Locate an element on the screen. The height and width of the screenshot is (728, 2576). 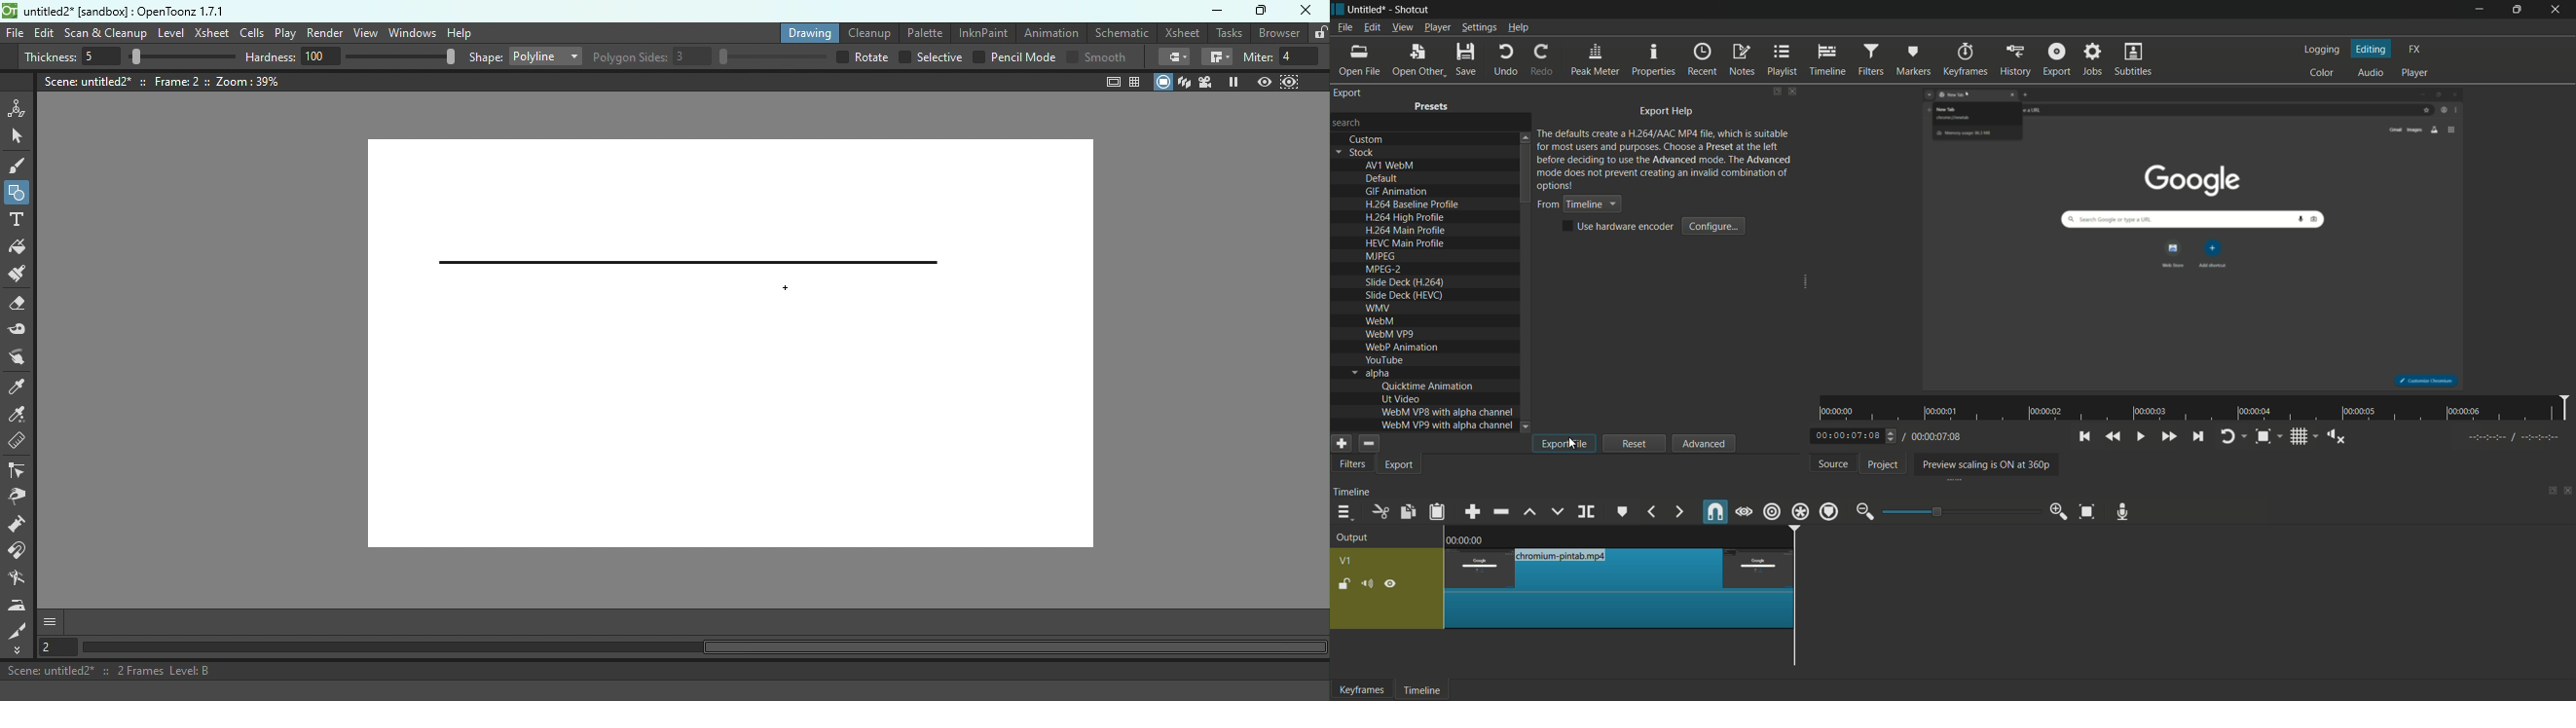
recent is located at coordinates (1702, 59).